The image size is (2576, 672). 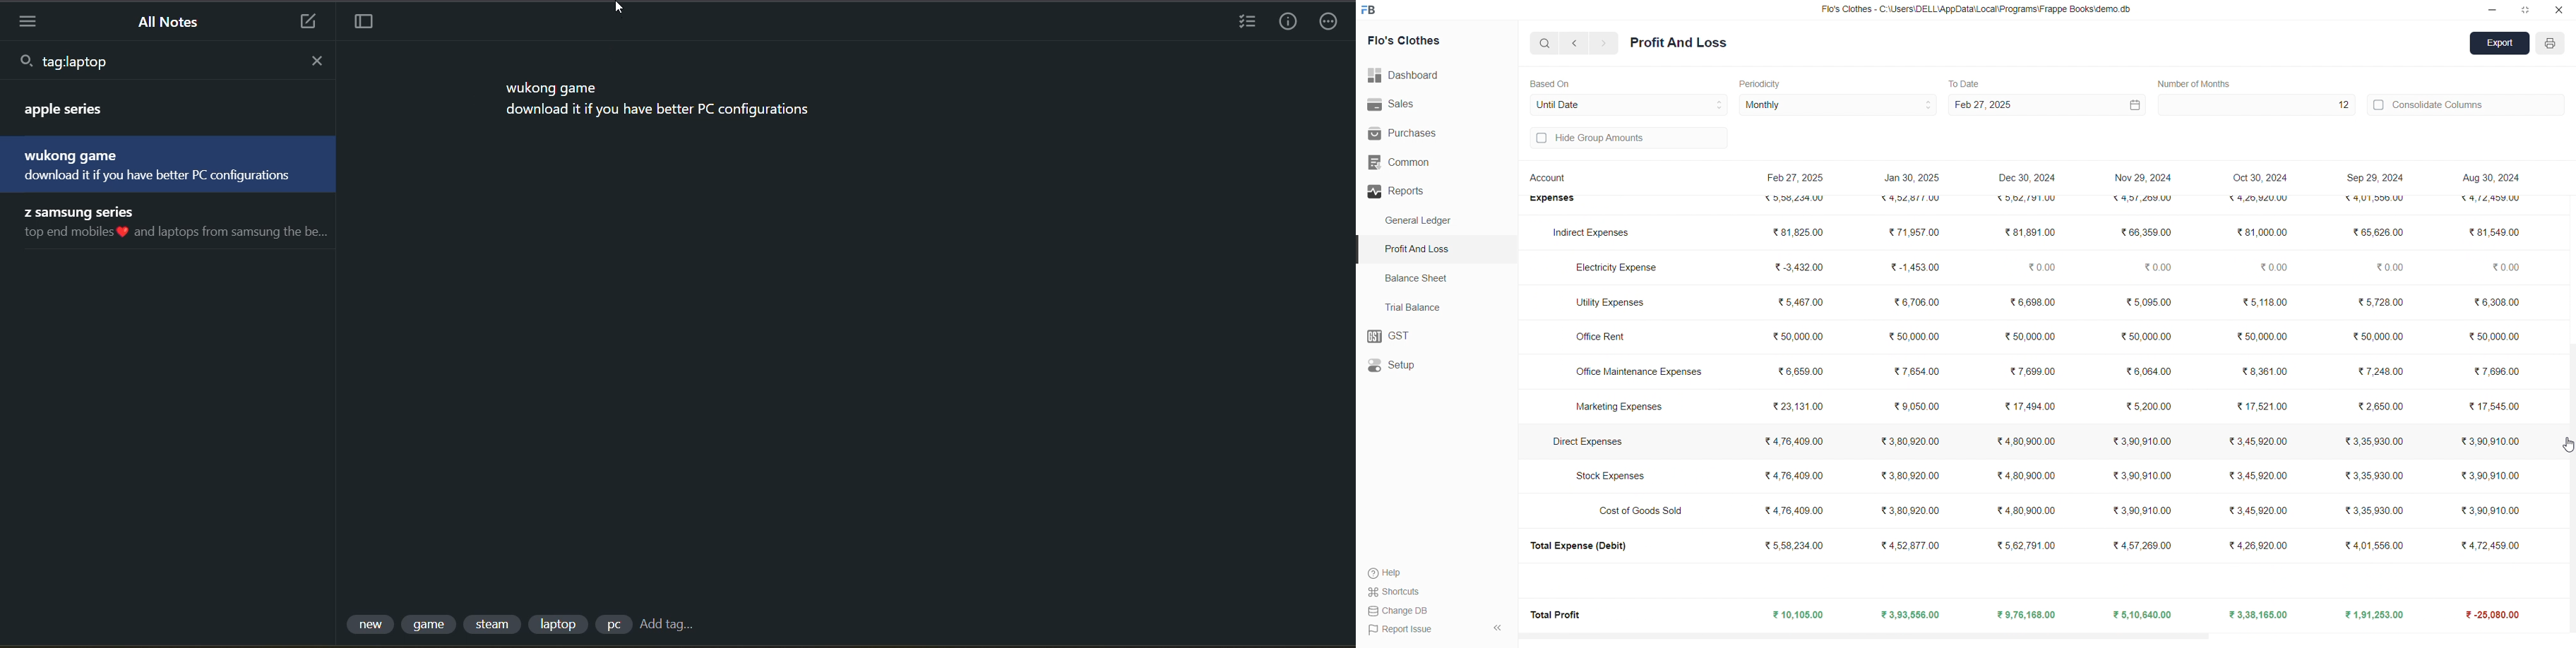 I want to click on ₹50,000.00, so click(x=1794, y=338).